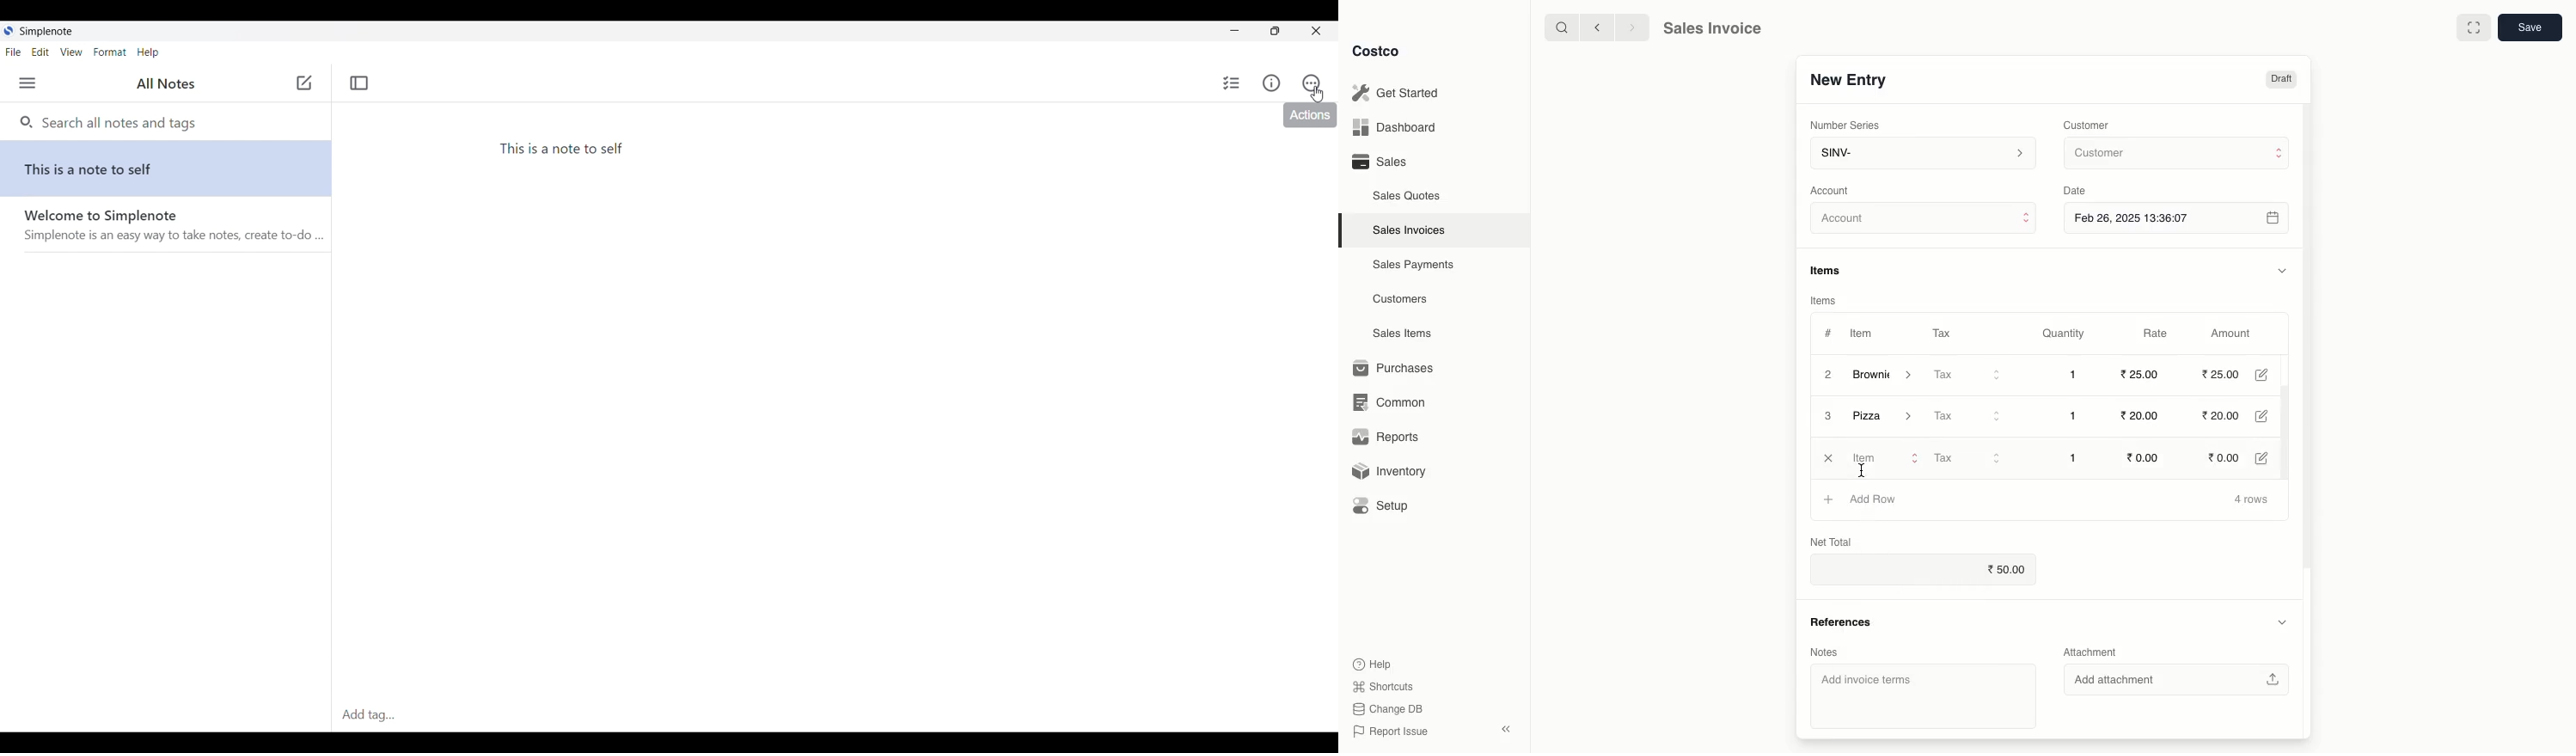 The image size is (2576, 756). What do you see at coordinates (1316, 31) in the screenshot?
I see `Close` at bounding box center [1316, 31].